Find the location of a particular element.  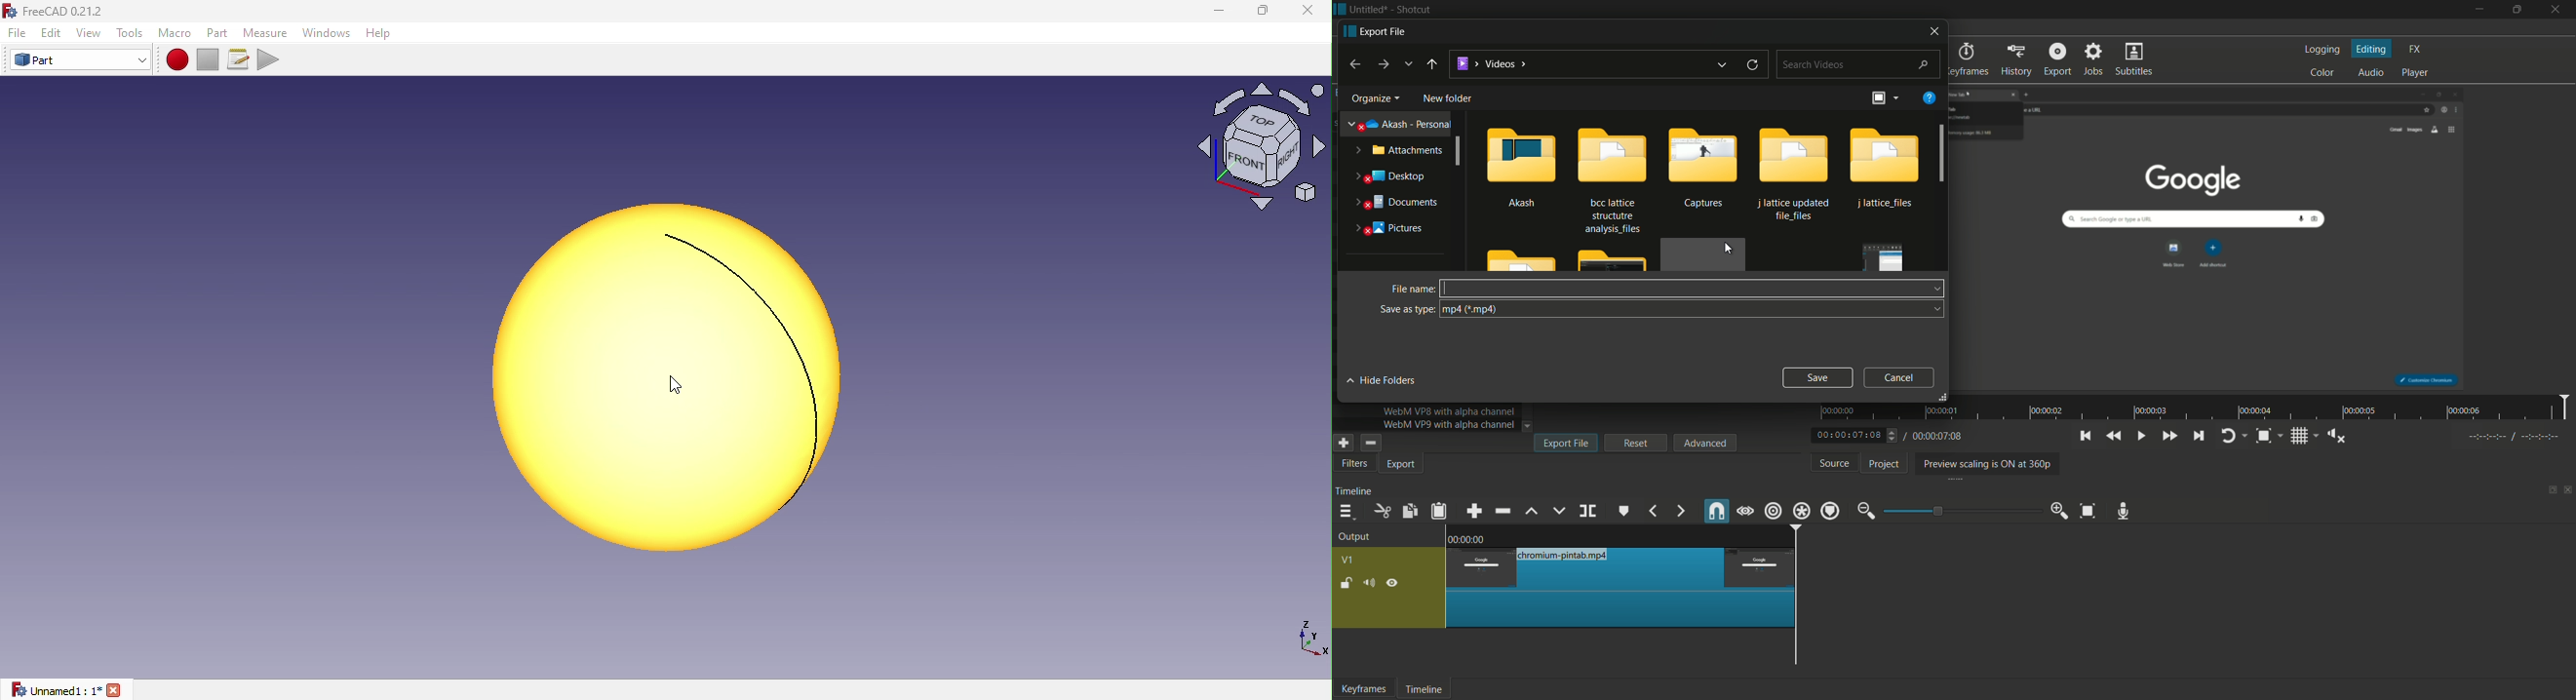

cursor is located at coordinates (1447, 286).